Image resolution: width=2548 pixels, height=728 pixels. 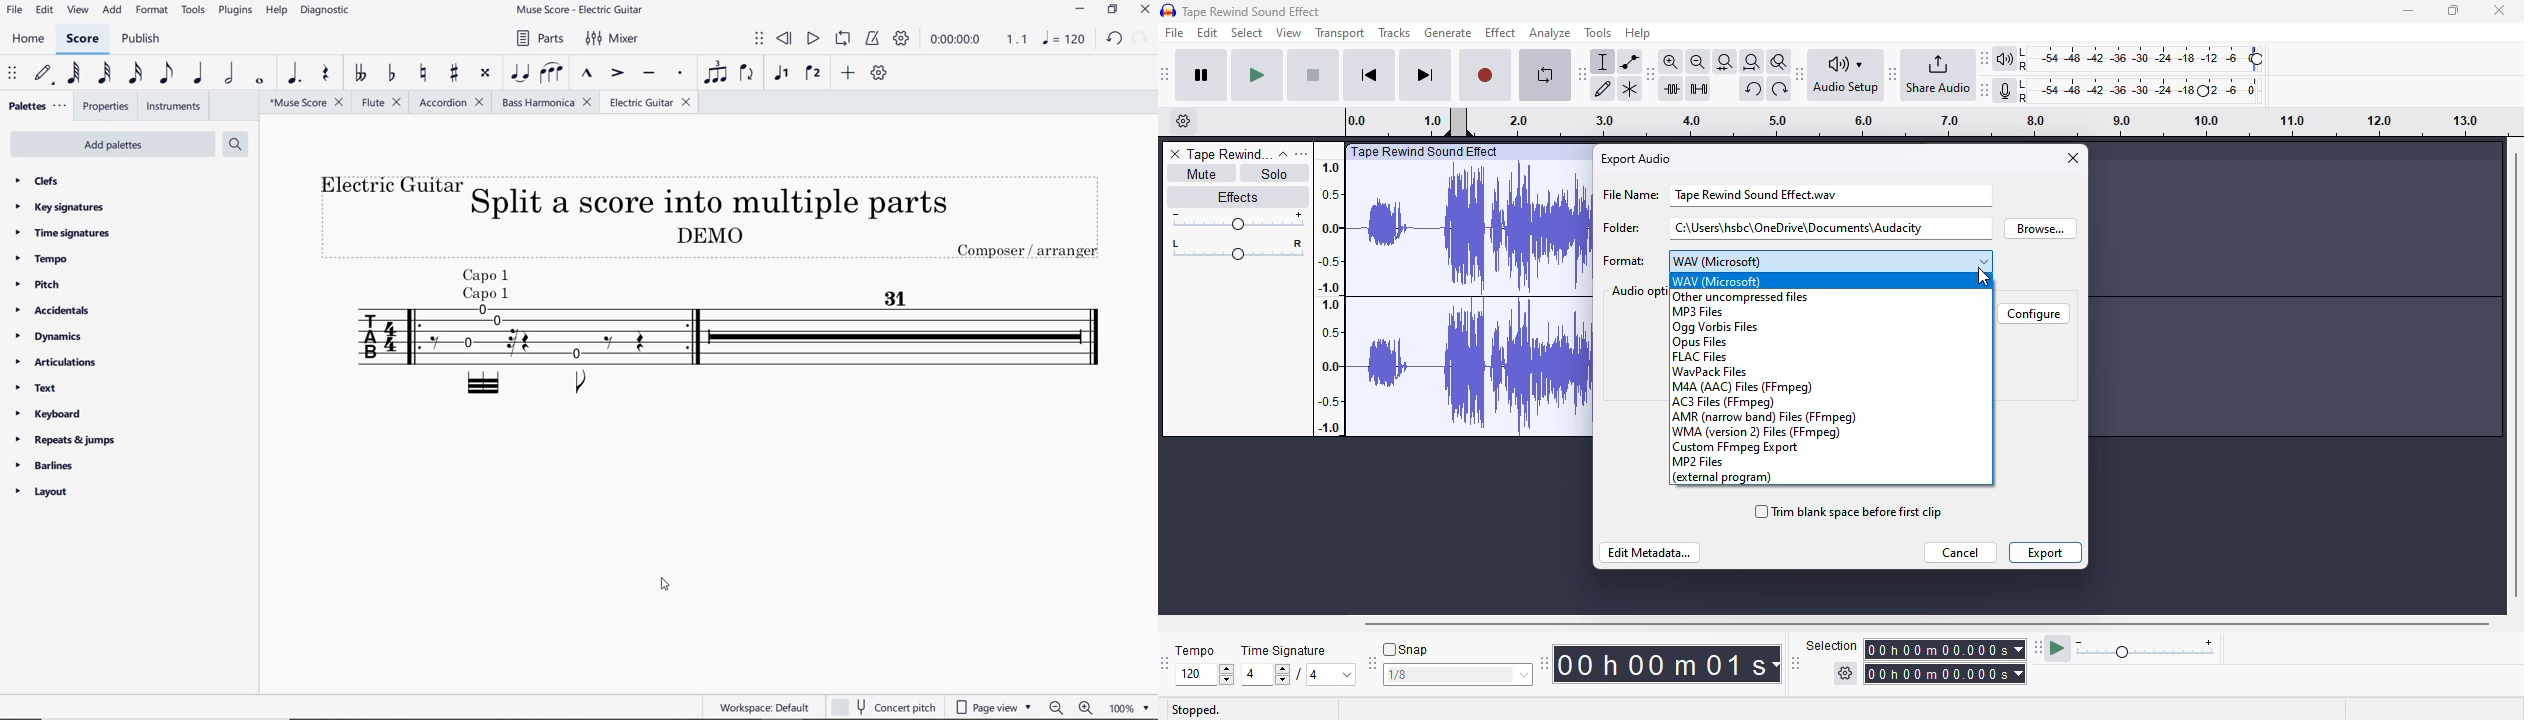 I want to click on parts, so click(x=537, y=38).